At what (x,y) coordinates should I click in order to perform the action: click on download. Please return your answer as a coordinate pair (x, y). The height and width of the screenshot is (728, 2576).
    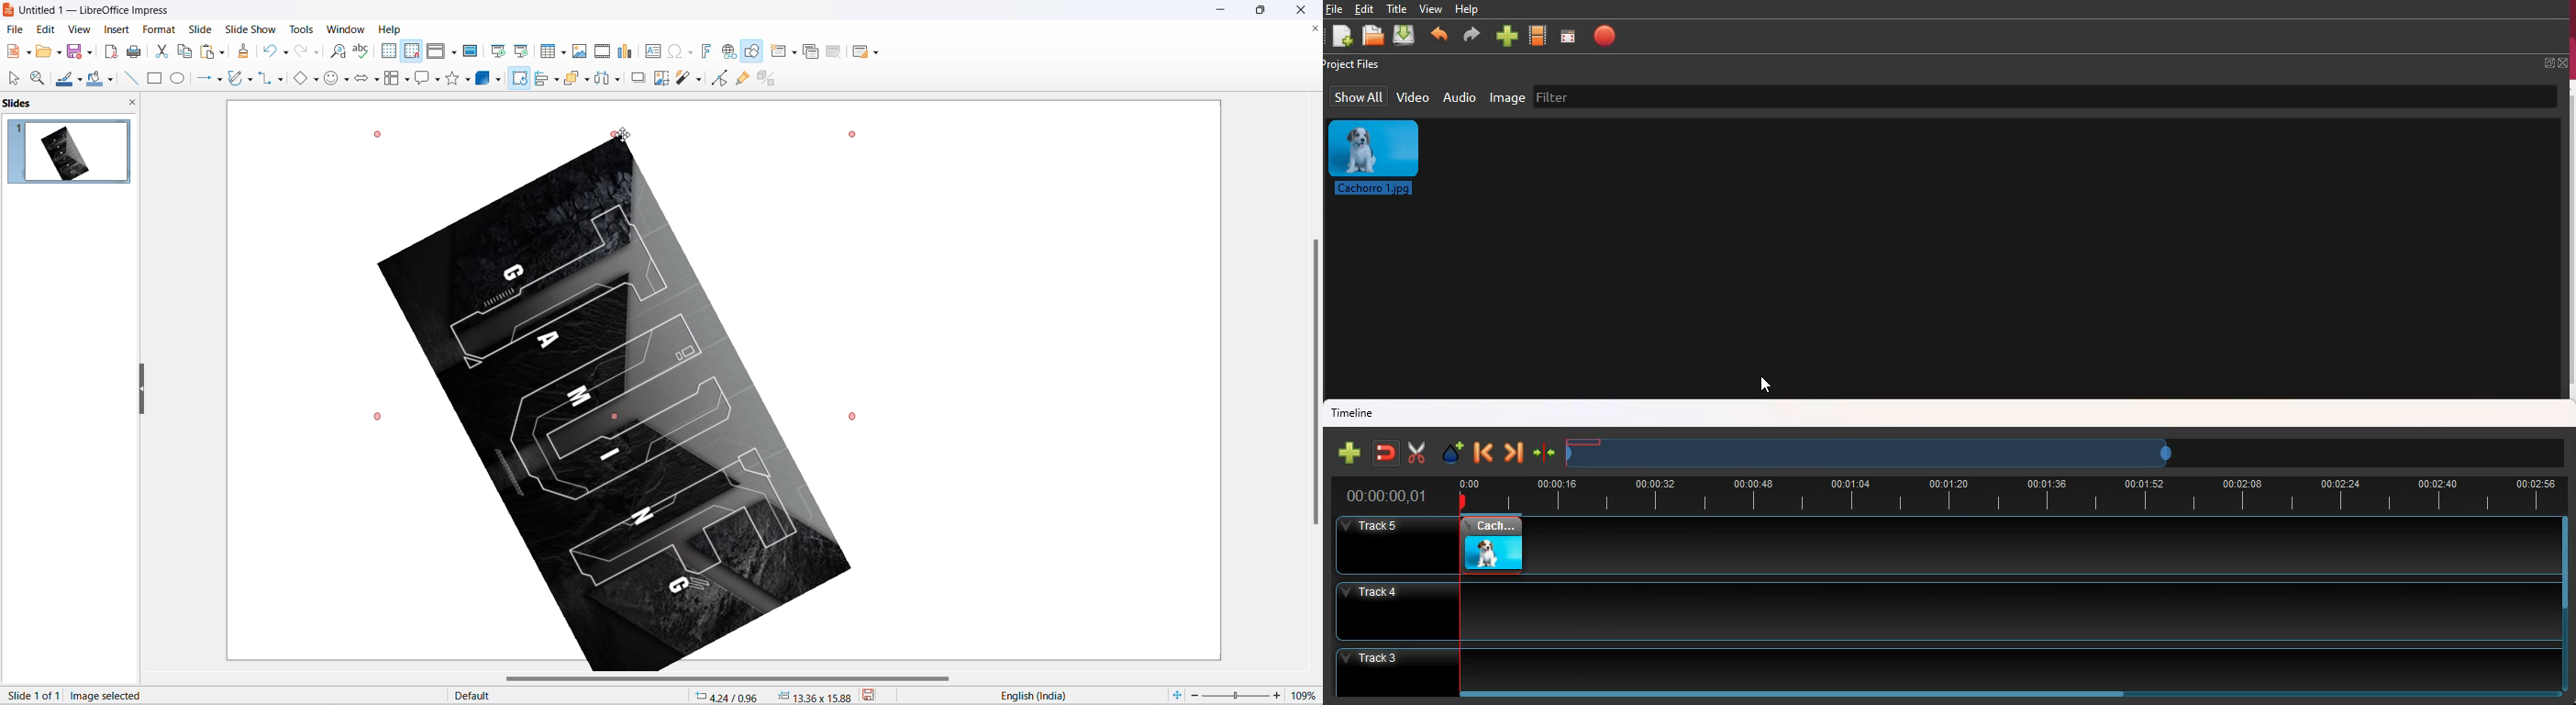
    Looking at the image, I should click on (1405, 34).